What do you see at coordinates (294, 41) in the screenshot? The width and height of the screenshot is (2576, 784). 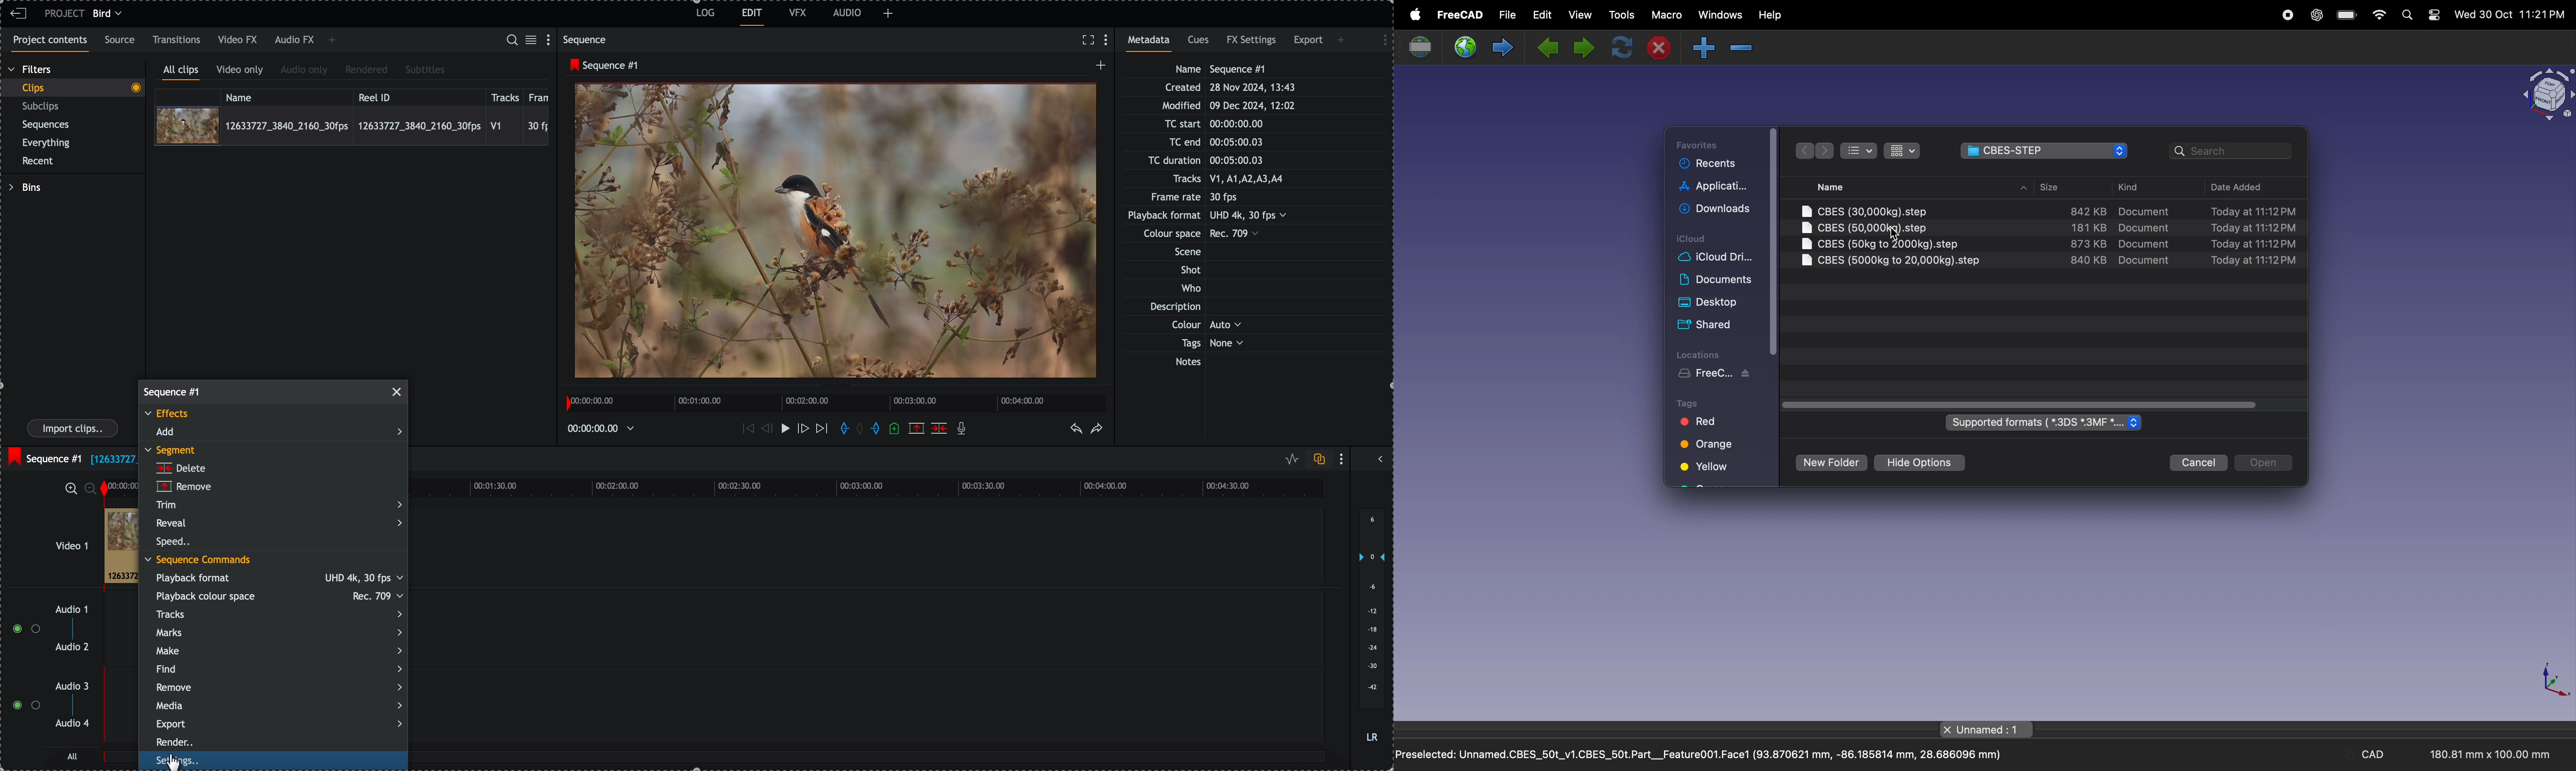 I see `audio FX` at bounding box center [294, 41].